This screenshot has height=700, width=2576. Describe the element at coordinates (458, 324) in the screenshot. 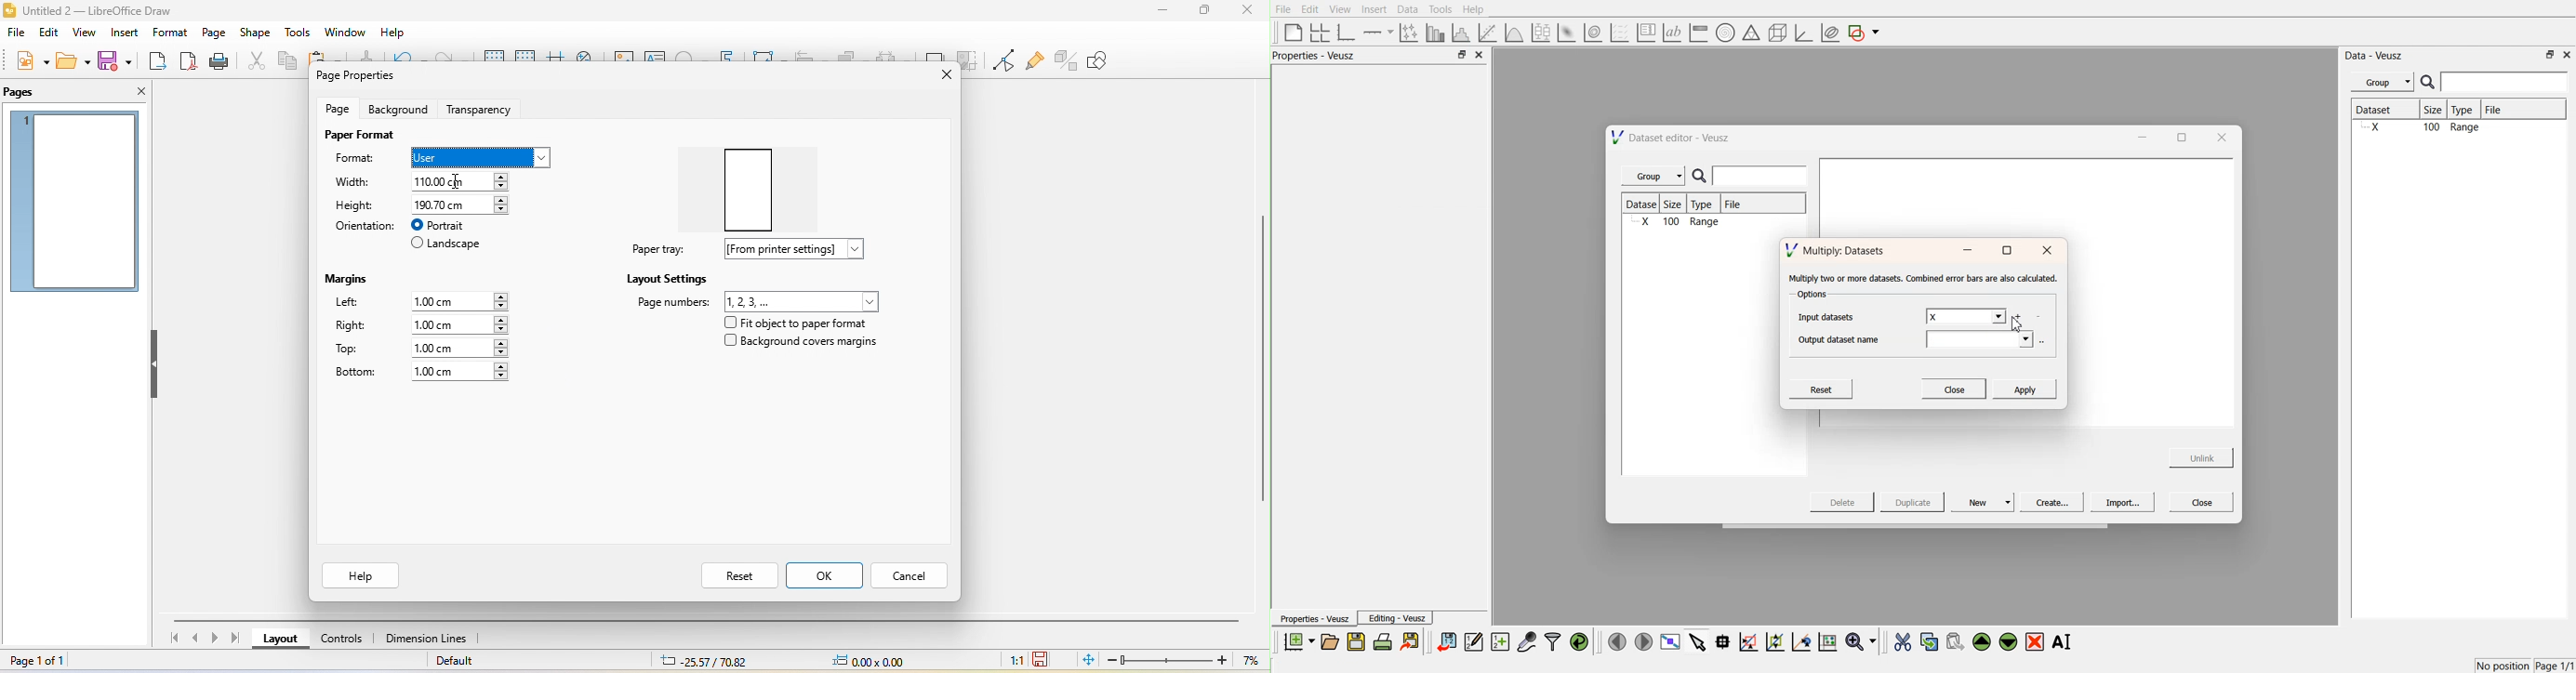

I see `1.00 cm` at that location.